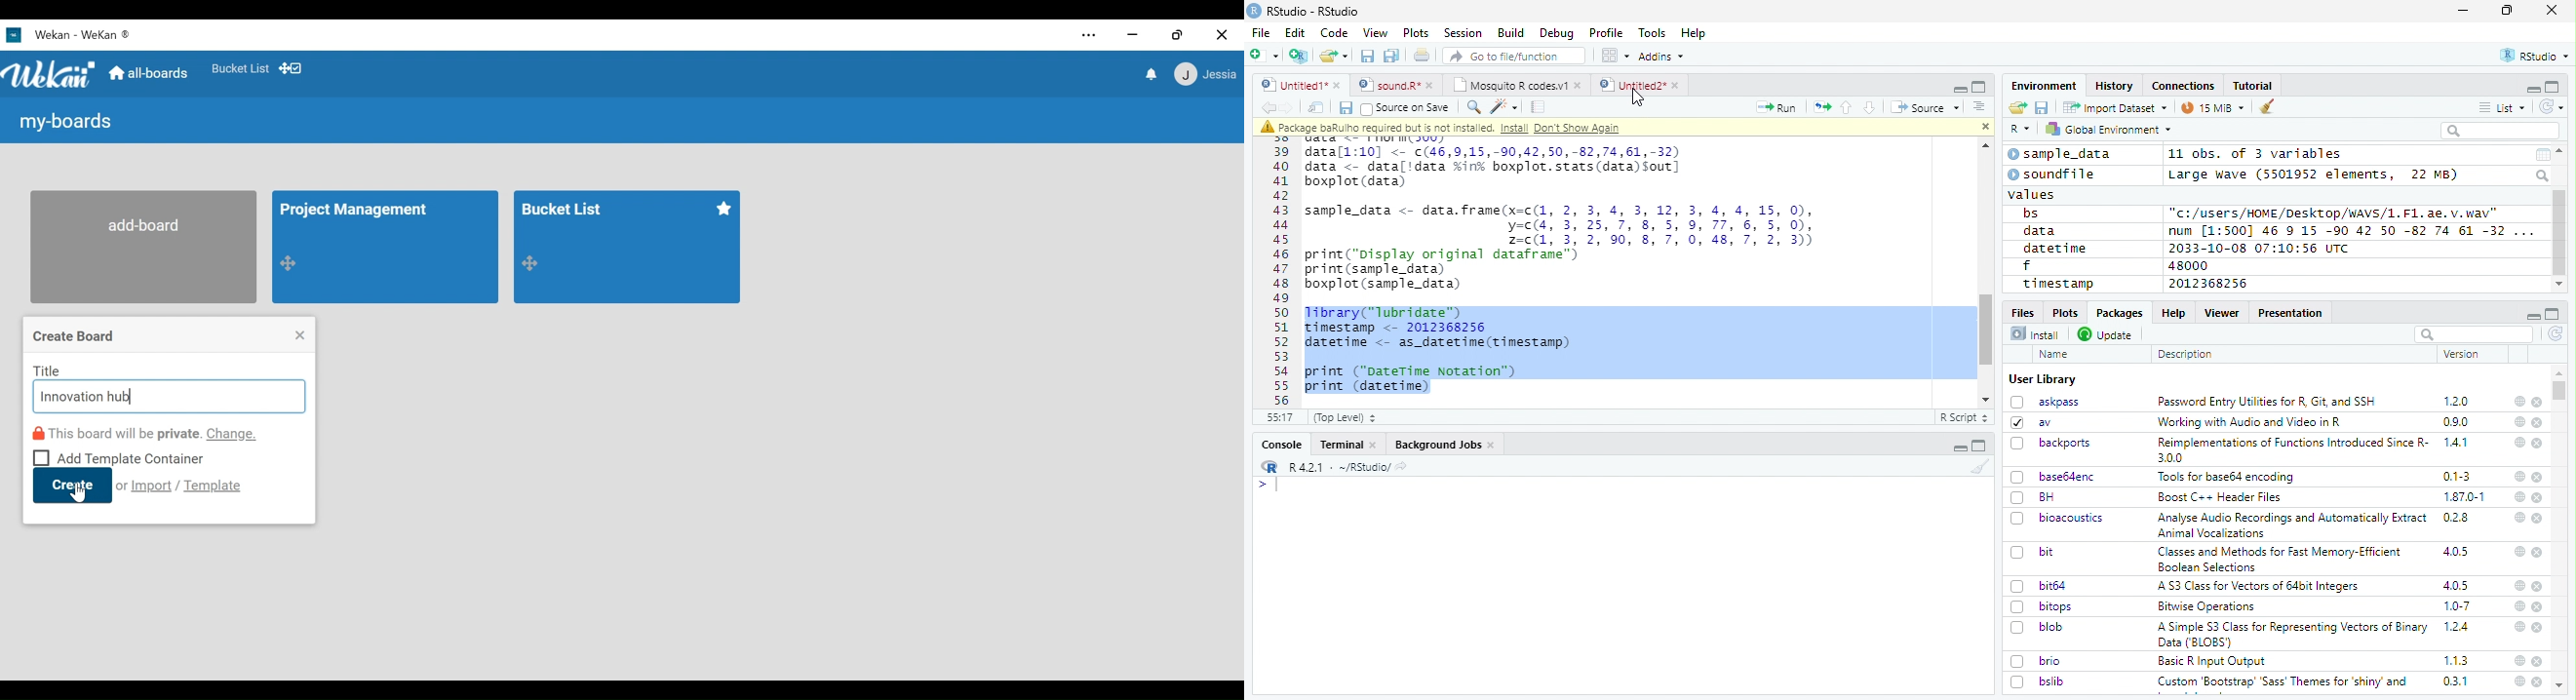 The width and height of the screenshot is (2576, 700). What do you see at coordinates (1445, 445) in the screenshot?
I see `Background Jobs` at bounding box center [1445, 445].